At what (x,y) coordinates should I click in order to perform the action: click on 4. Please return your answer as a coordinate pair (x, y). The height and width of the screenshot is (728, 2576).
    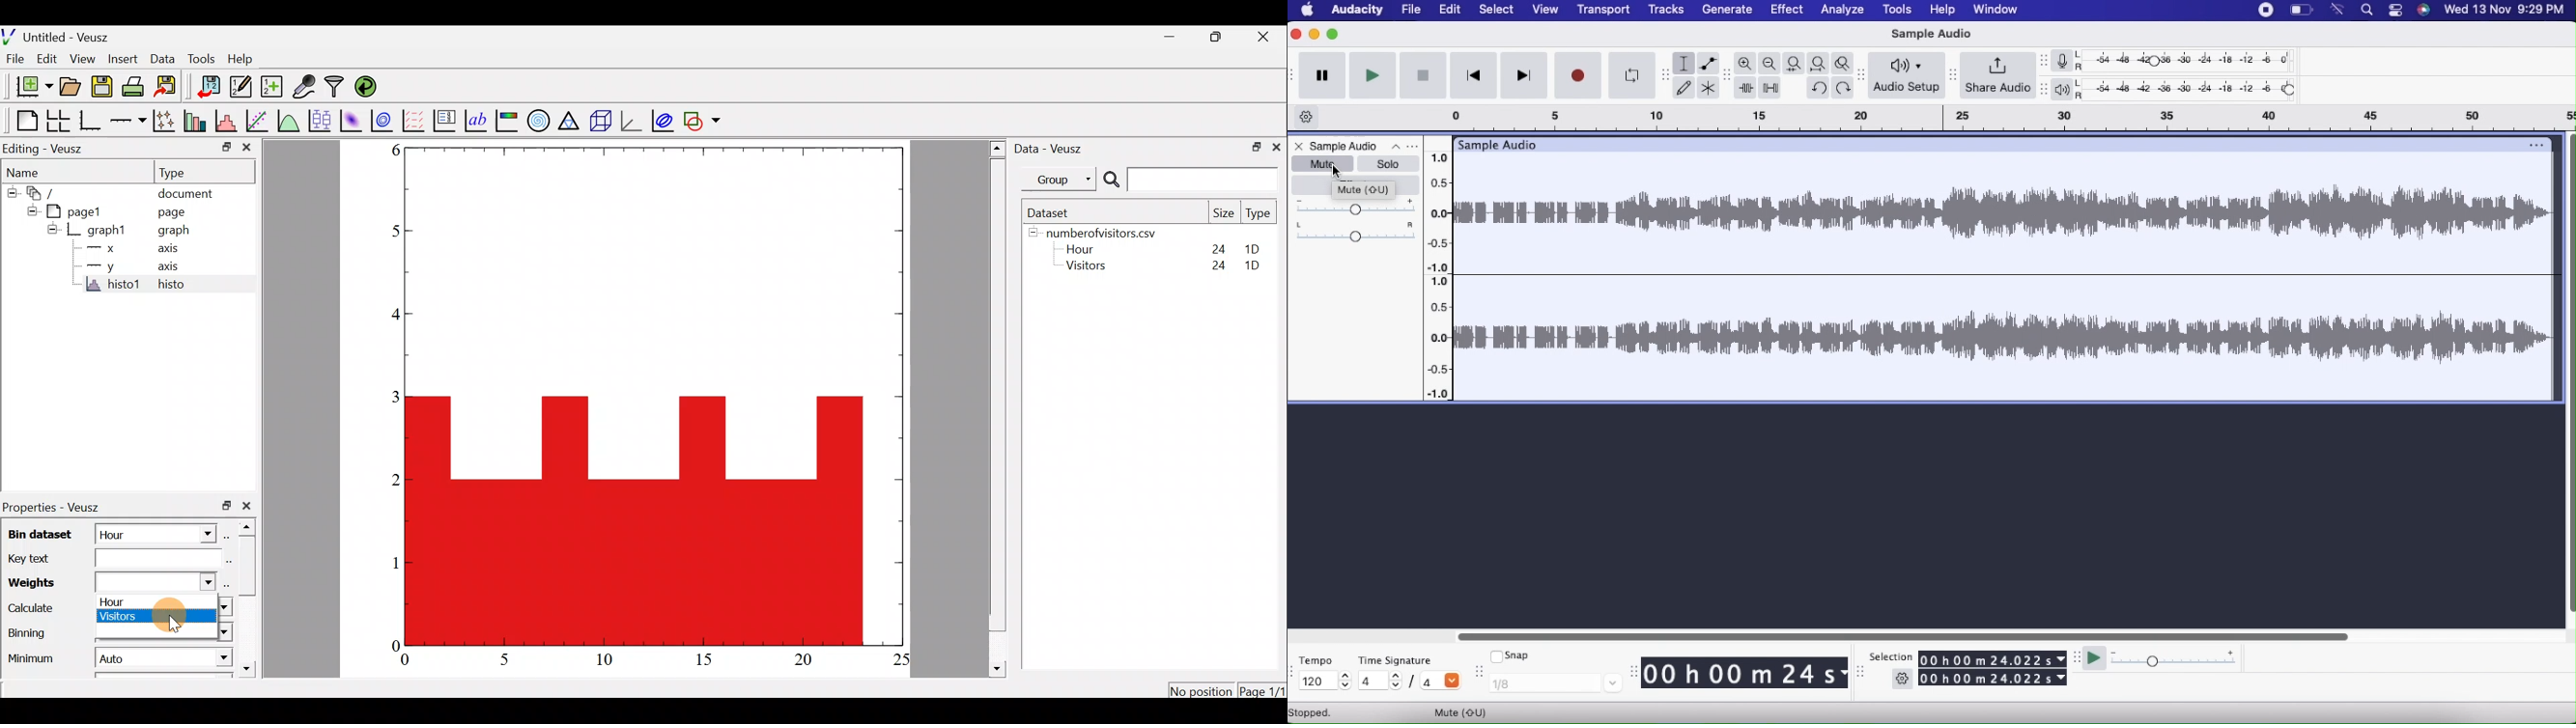
    Looking at the image, I should click on (1440, 682).